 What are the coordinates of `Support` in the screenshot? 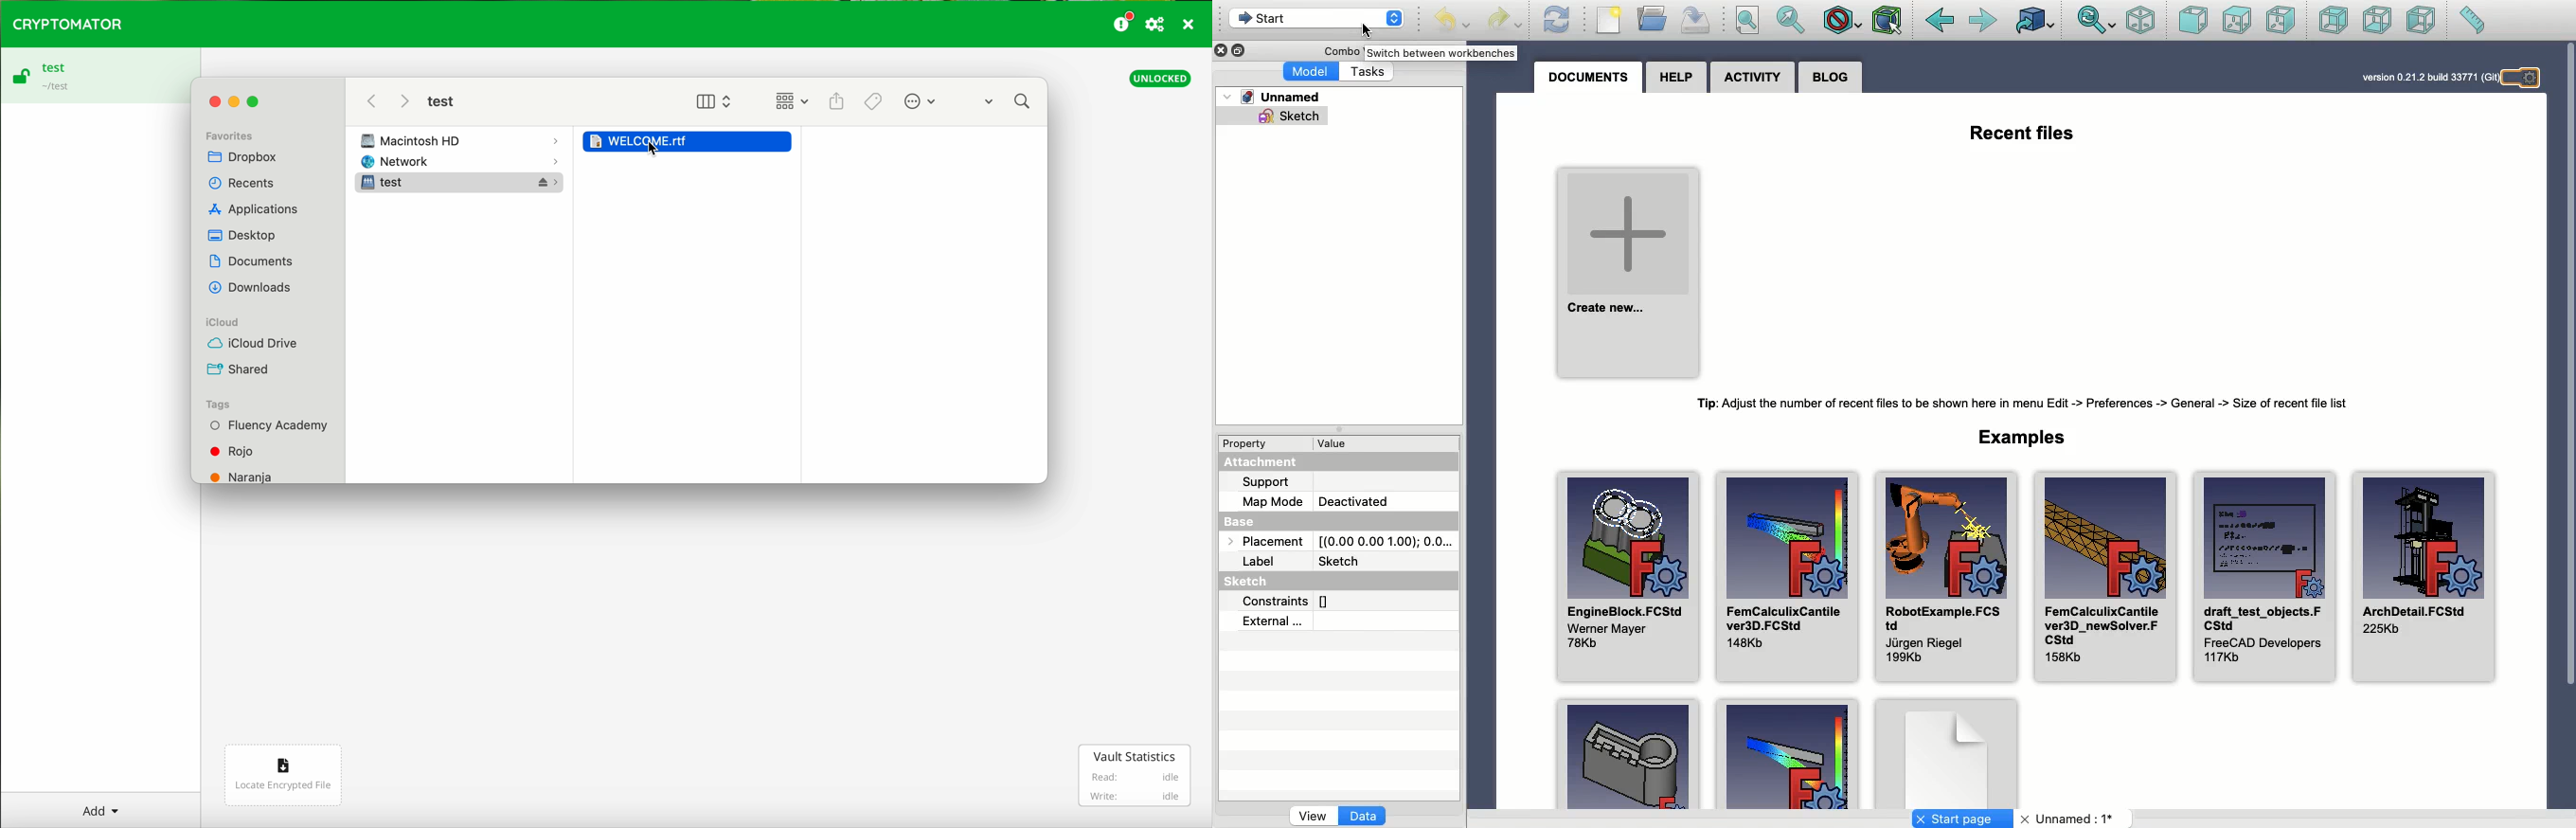 It's located at (1265, 482).